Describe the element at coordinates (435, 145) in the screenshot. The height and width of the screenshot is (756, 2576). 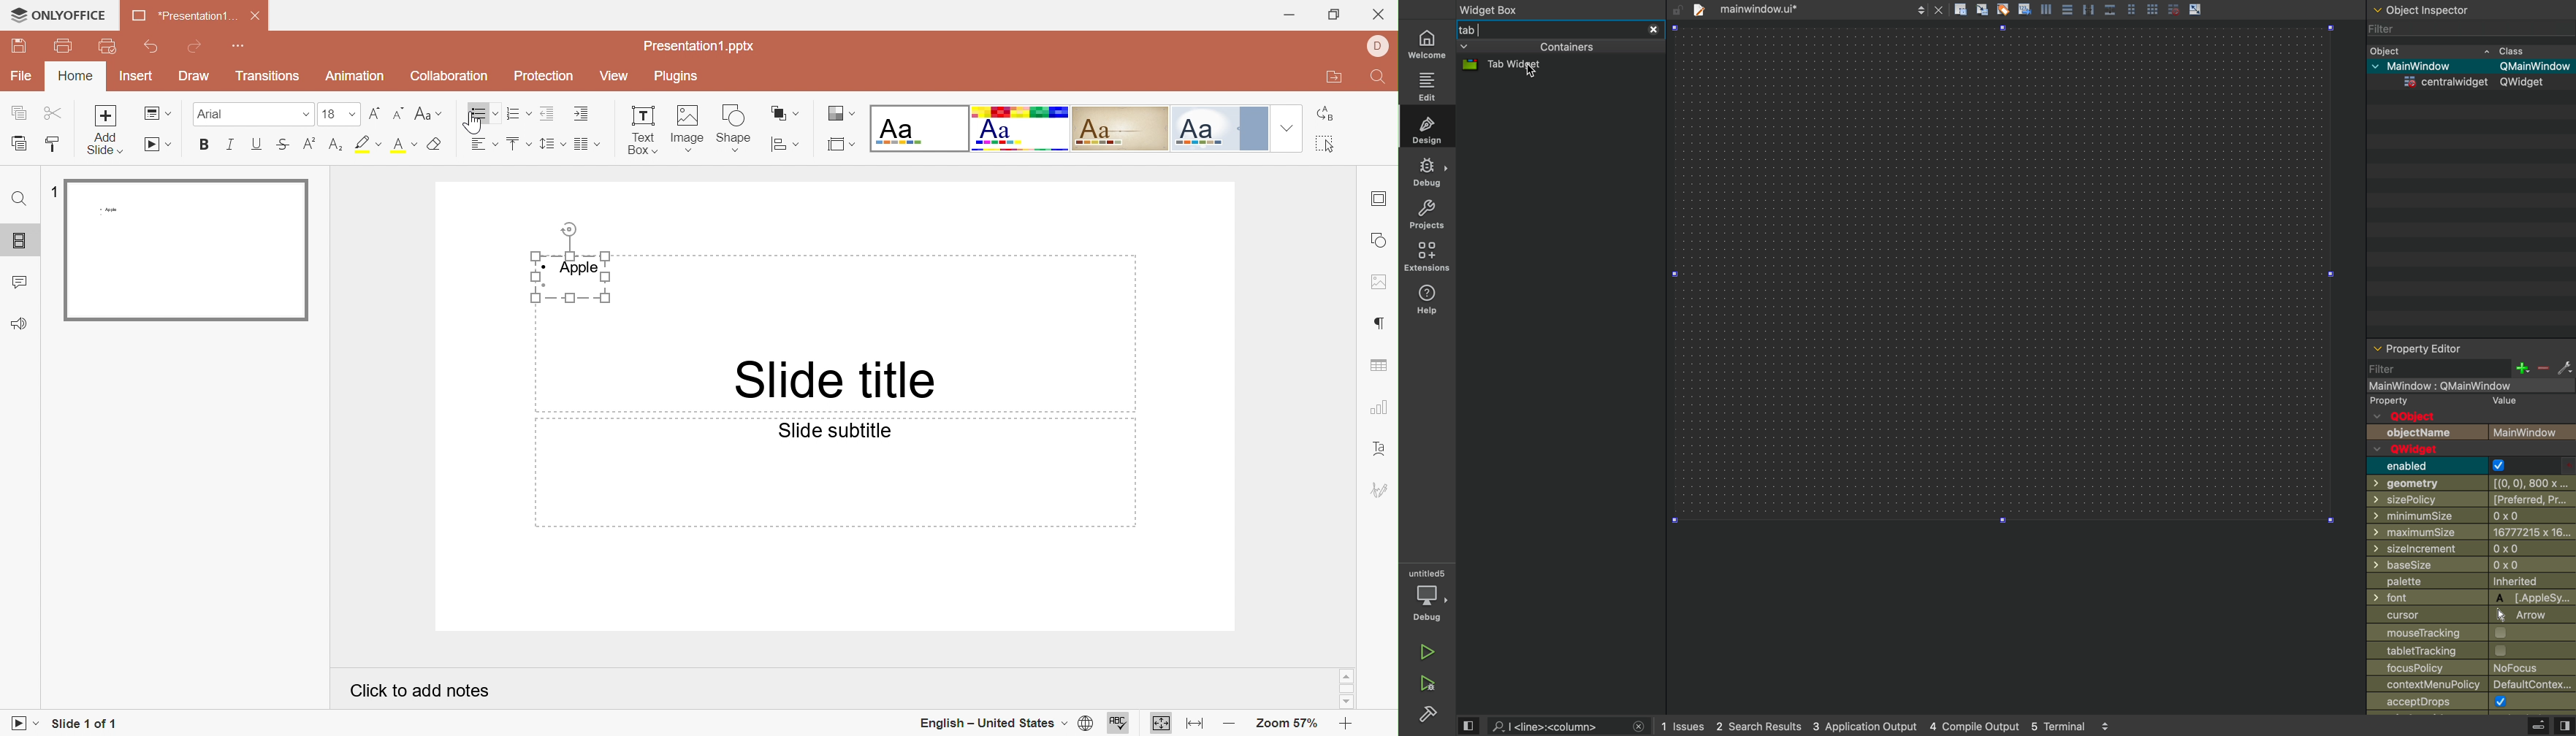
I see `Clear` at that location.